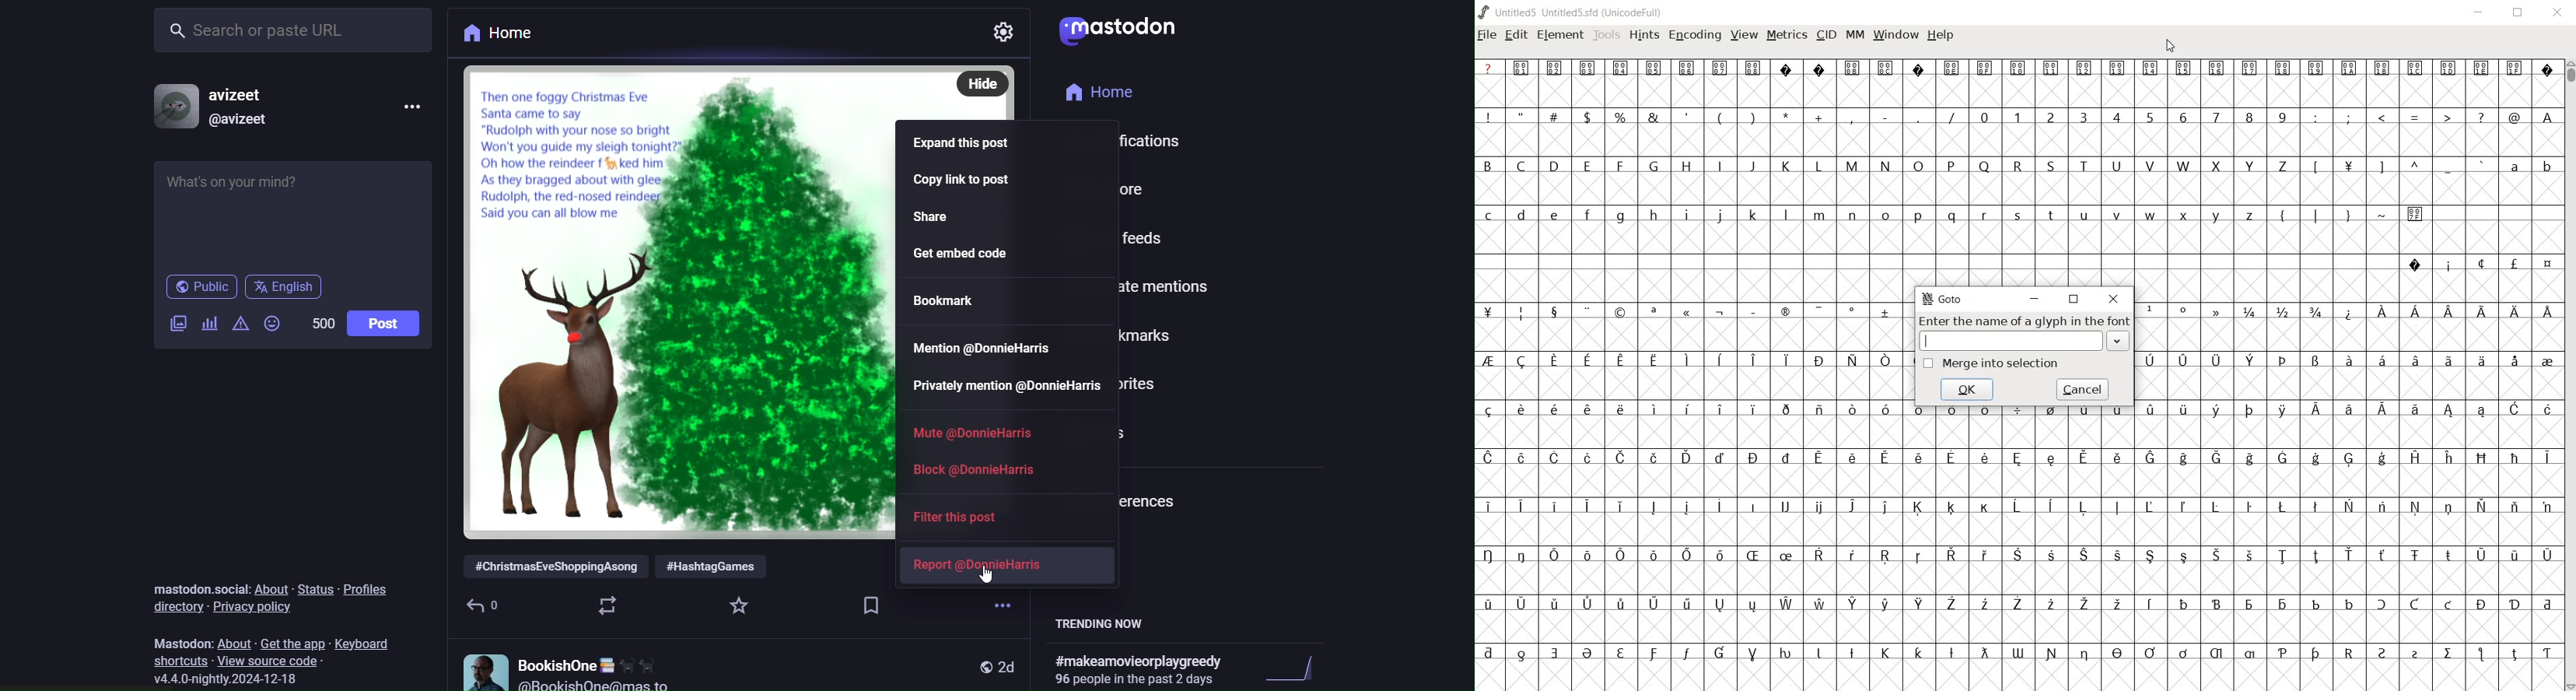  Describe the element at coordinates (2314, 116) in the screenshot. I see `:` at that location.